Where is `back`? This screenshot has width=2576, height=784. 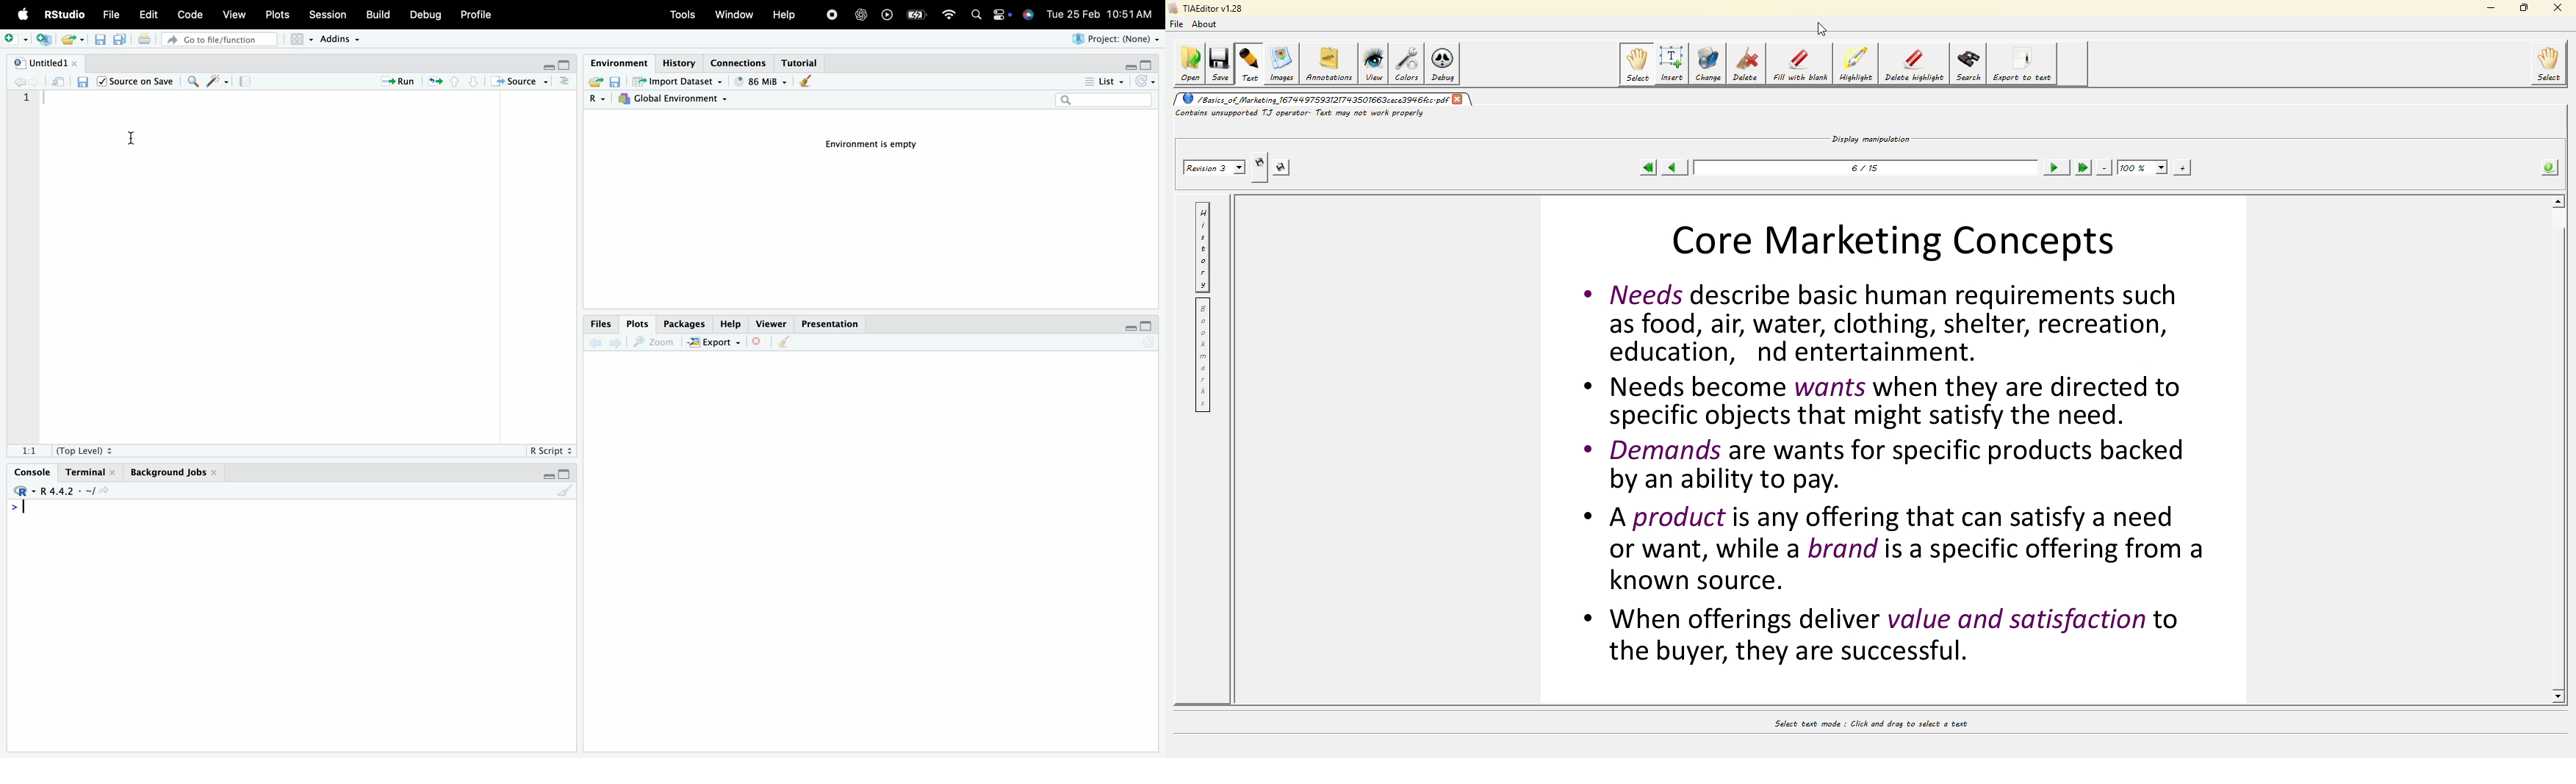 back is located at coordinates (596, 345).